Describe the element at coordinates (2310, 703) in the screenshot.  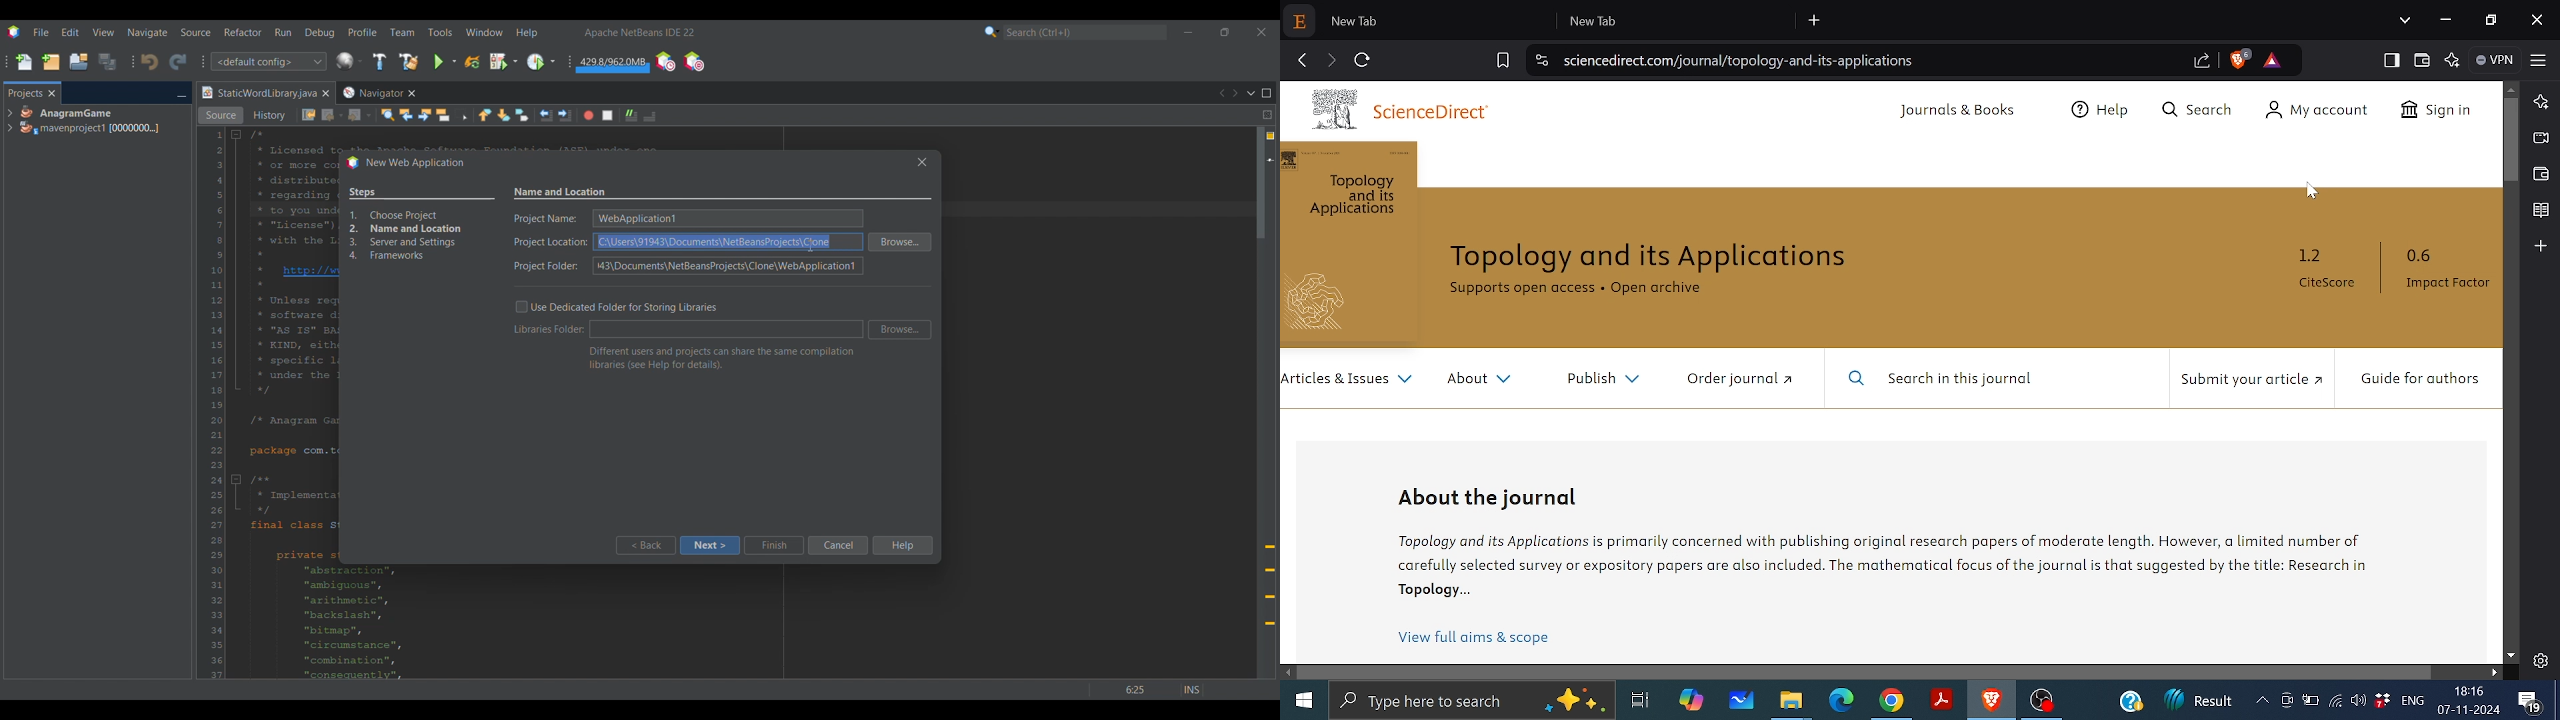
I see `Battery` at that location.